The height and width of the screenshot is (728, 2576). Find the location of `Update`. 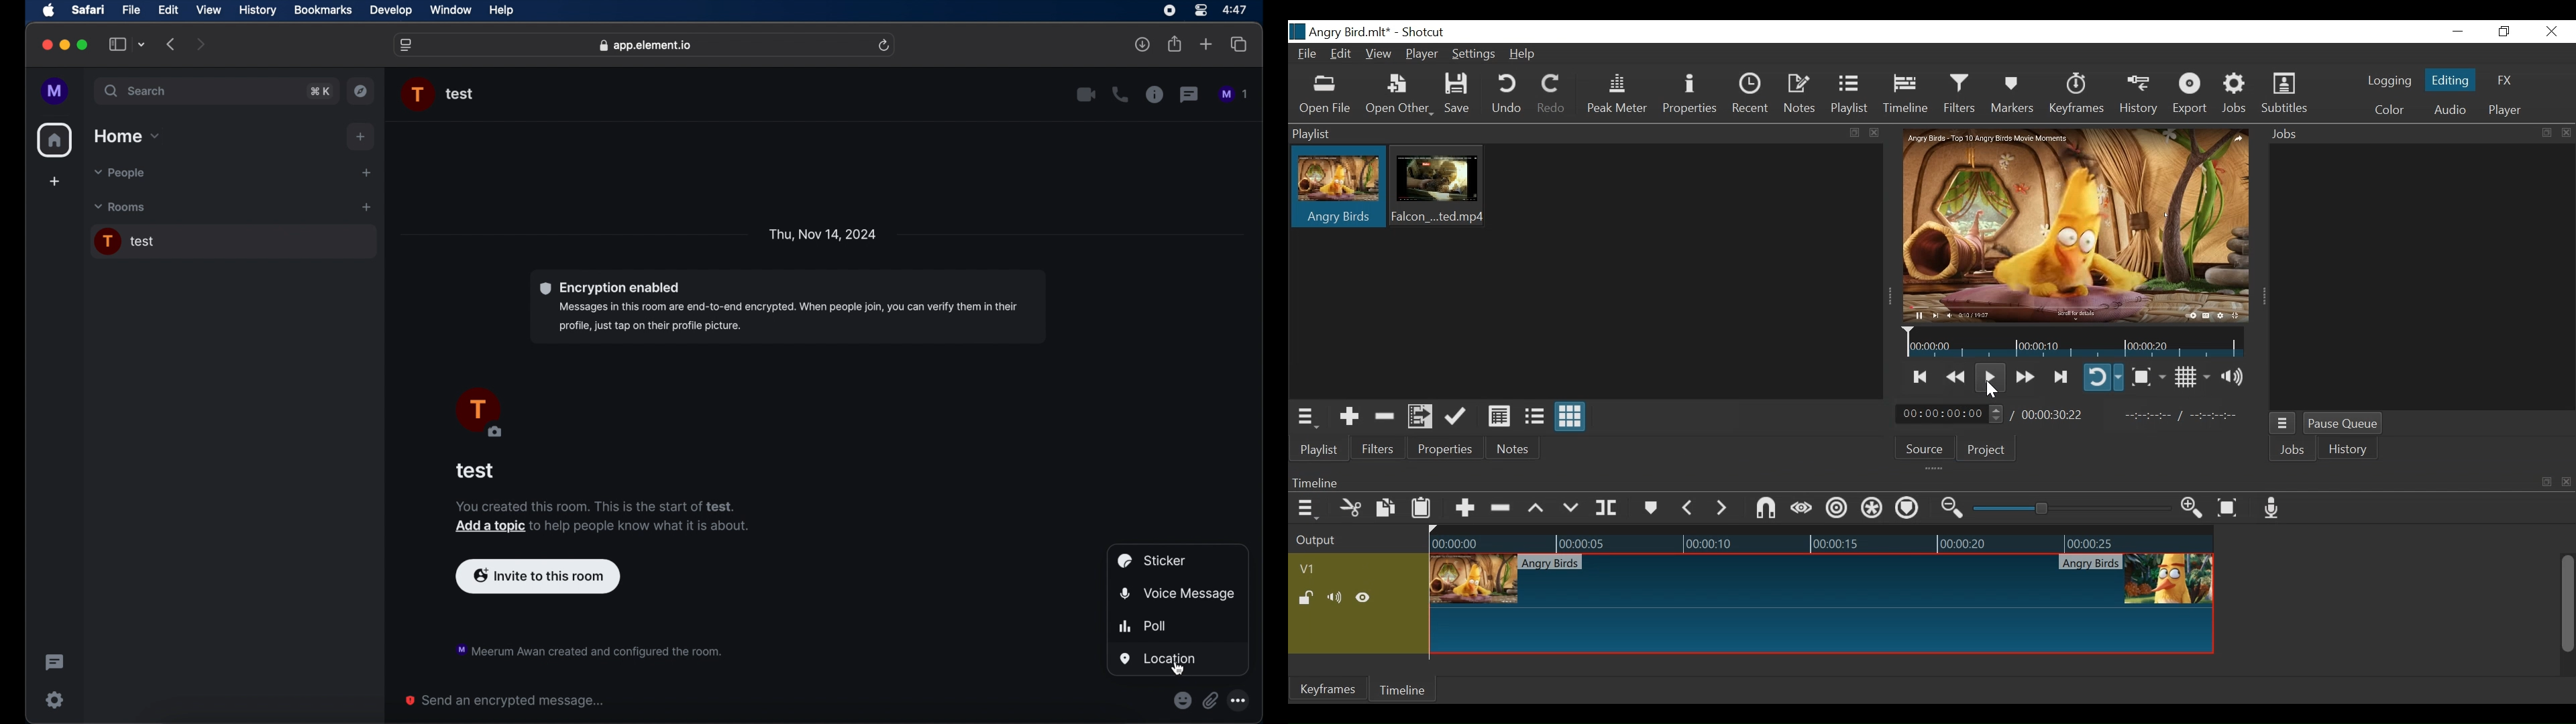

Update is located at coordinates (1456, 416).